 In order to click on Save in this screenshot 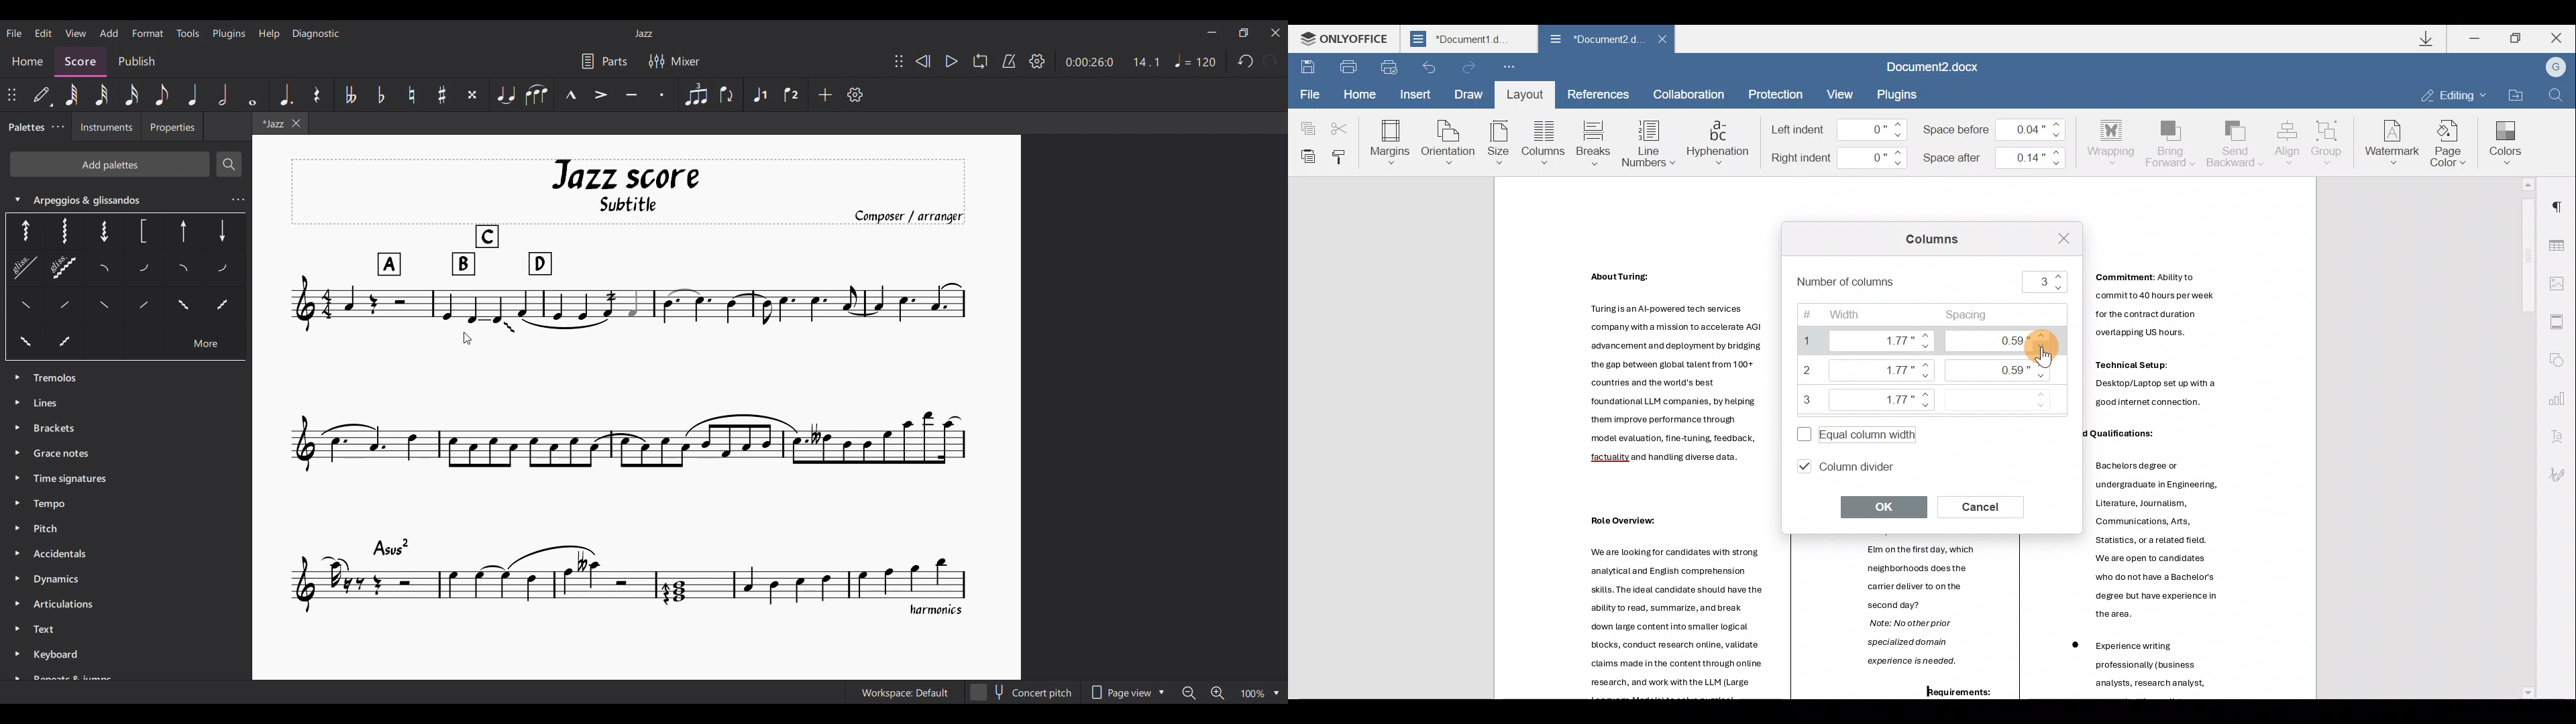, I will do `click(1305, 68)`.